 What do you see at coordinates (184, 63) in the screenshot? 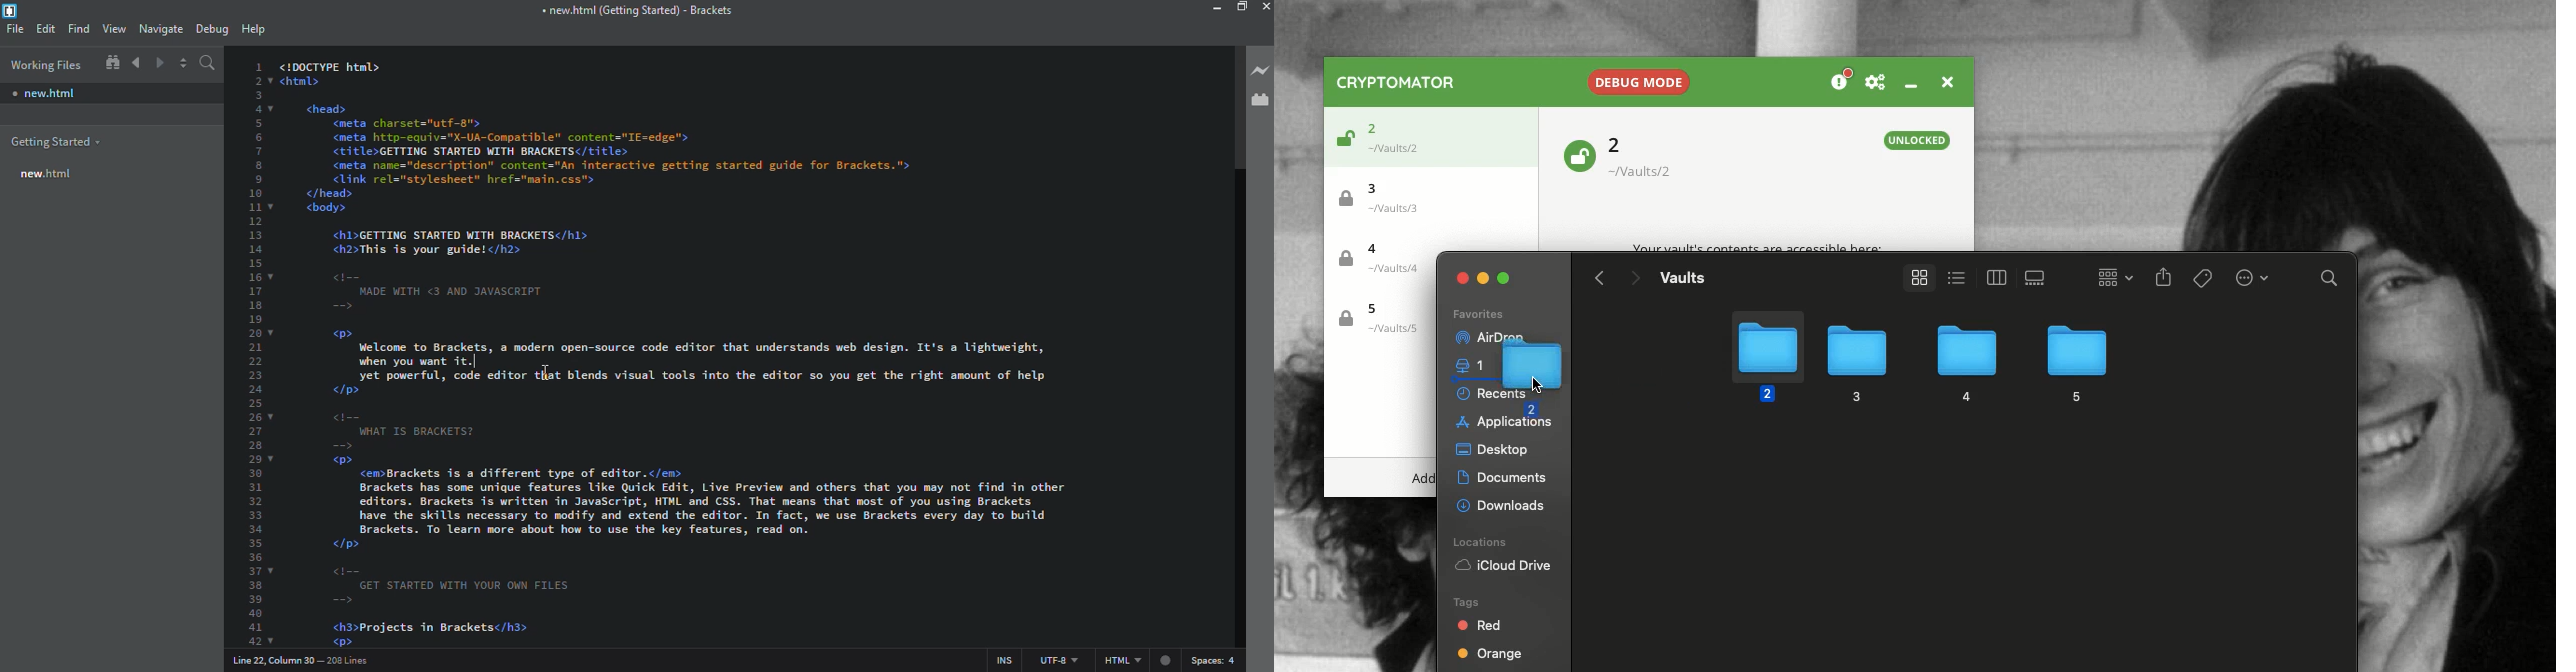
I see `split editor` at bounding box center [184, 63].